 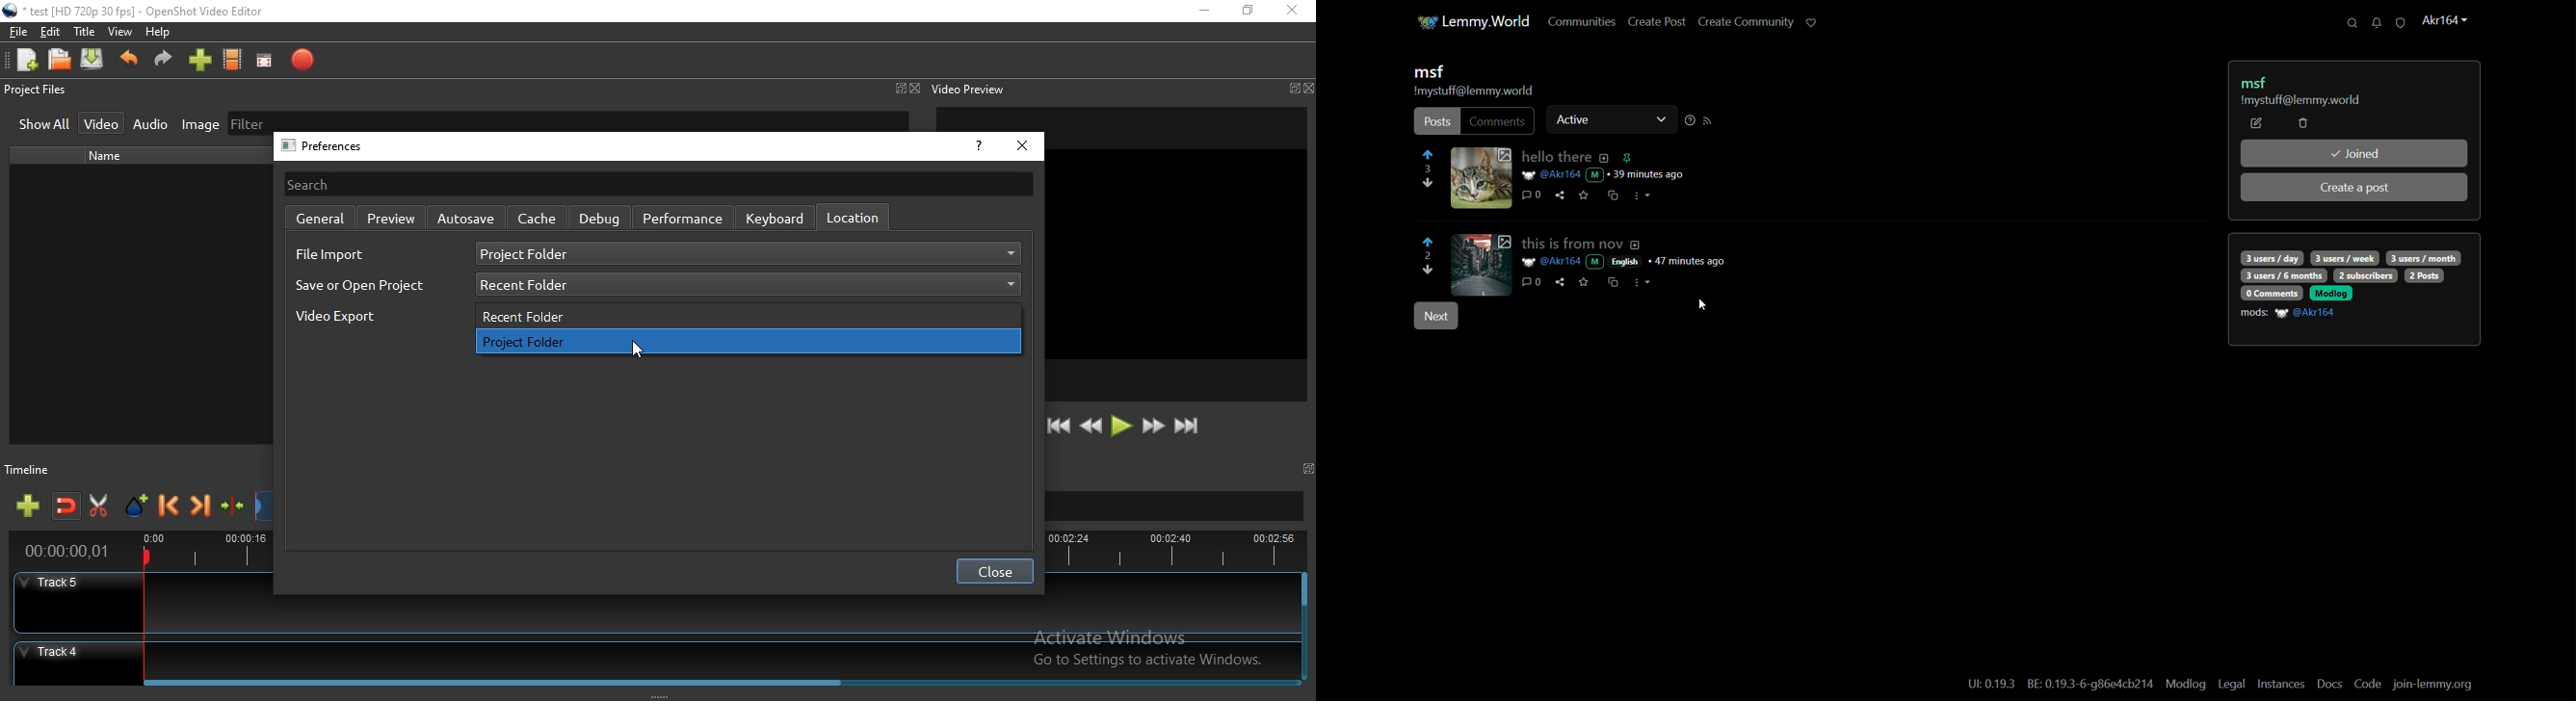 What do you see at coordinates (749, 254) in the screenshot?
I see `project folder` at bounding box center [749, 254].